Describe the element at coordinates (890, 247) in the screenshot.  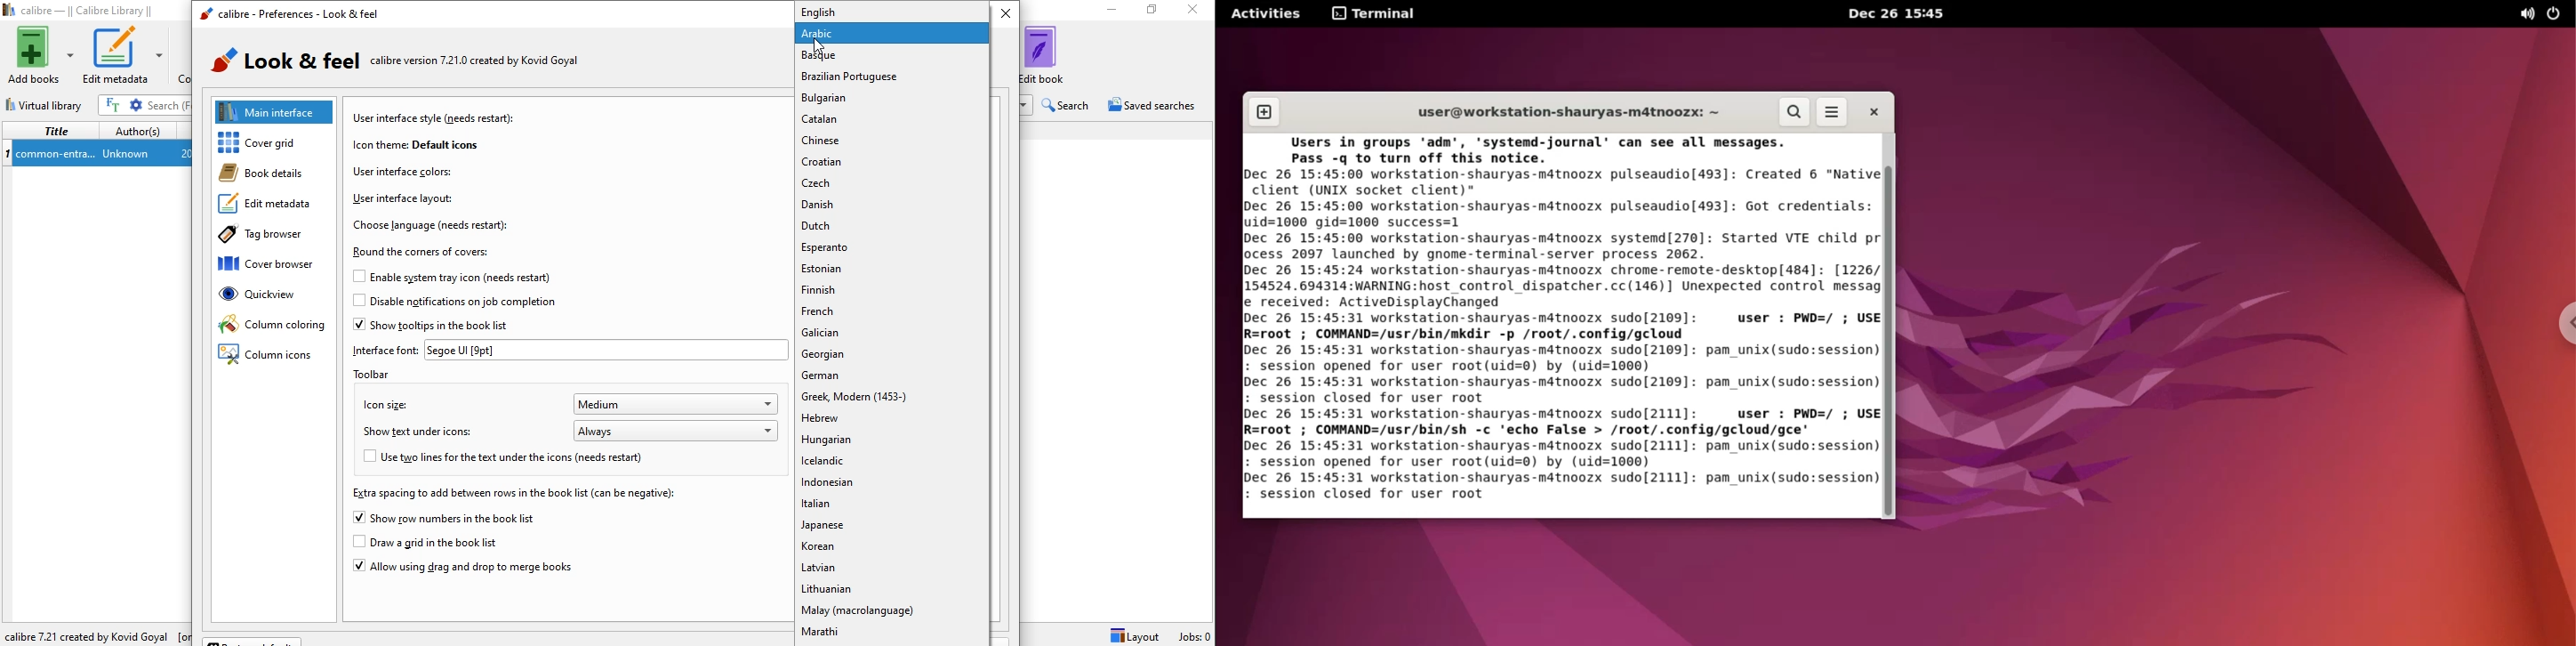
I see `esperanto` at that location.